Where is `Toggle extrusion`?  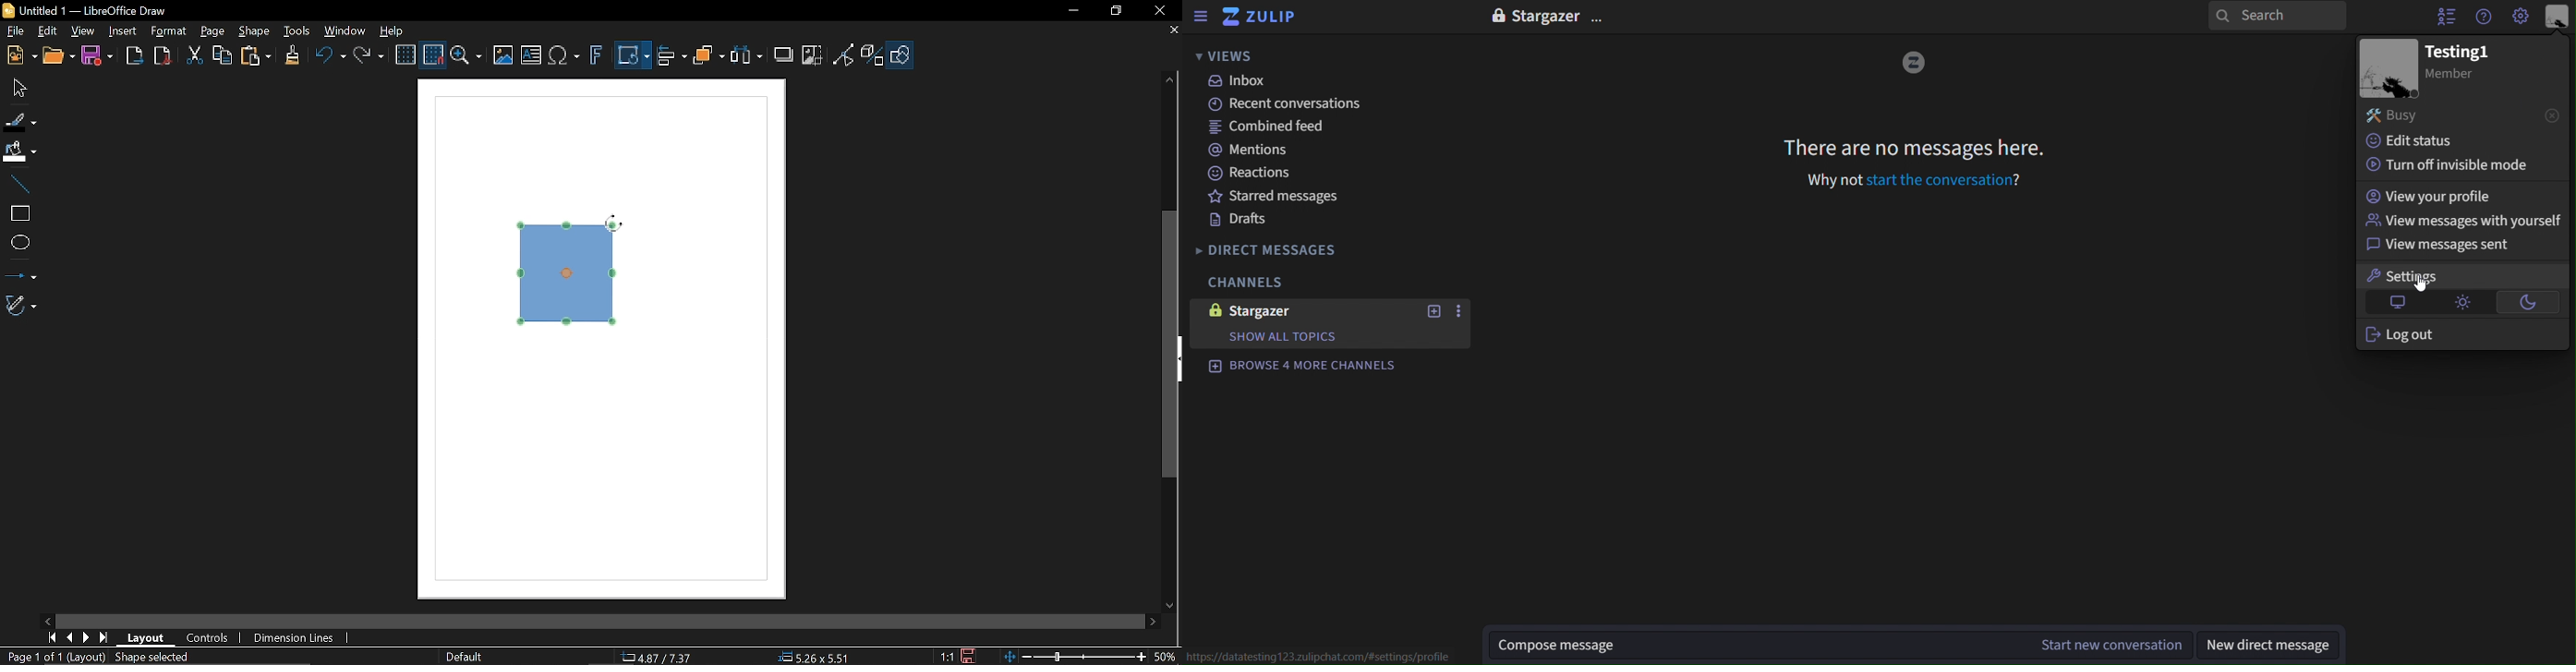
Toggle extrusion is located at coordinates (873, 54).